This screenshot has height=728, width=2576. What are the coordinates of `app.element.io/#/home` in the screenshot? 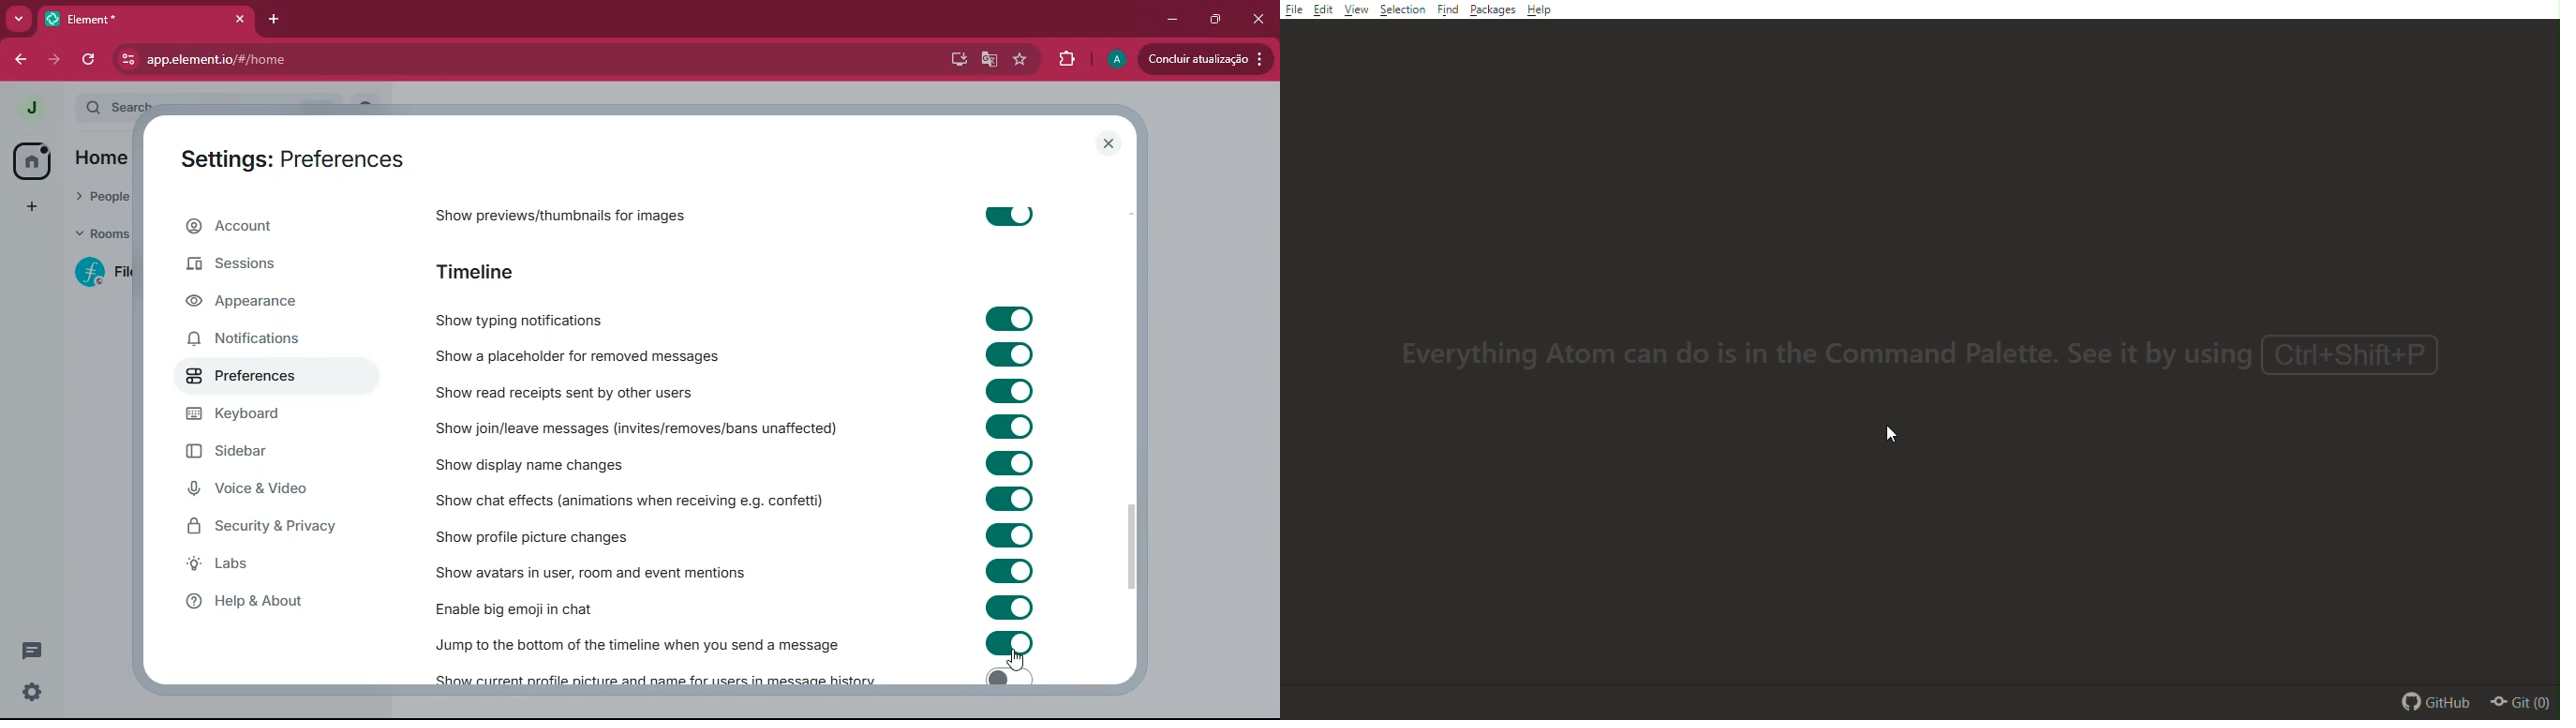 It's located at (308, 60).